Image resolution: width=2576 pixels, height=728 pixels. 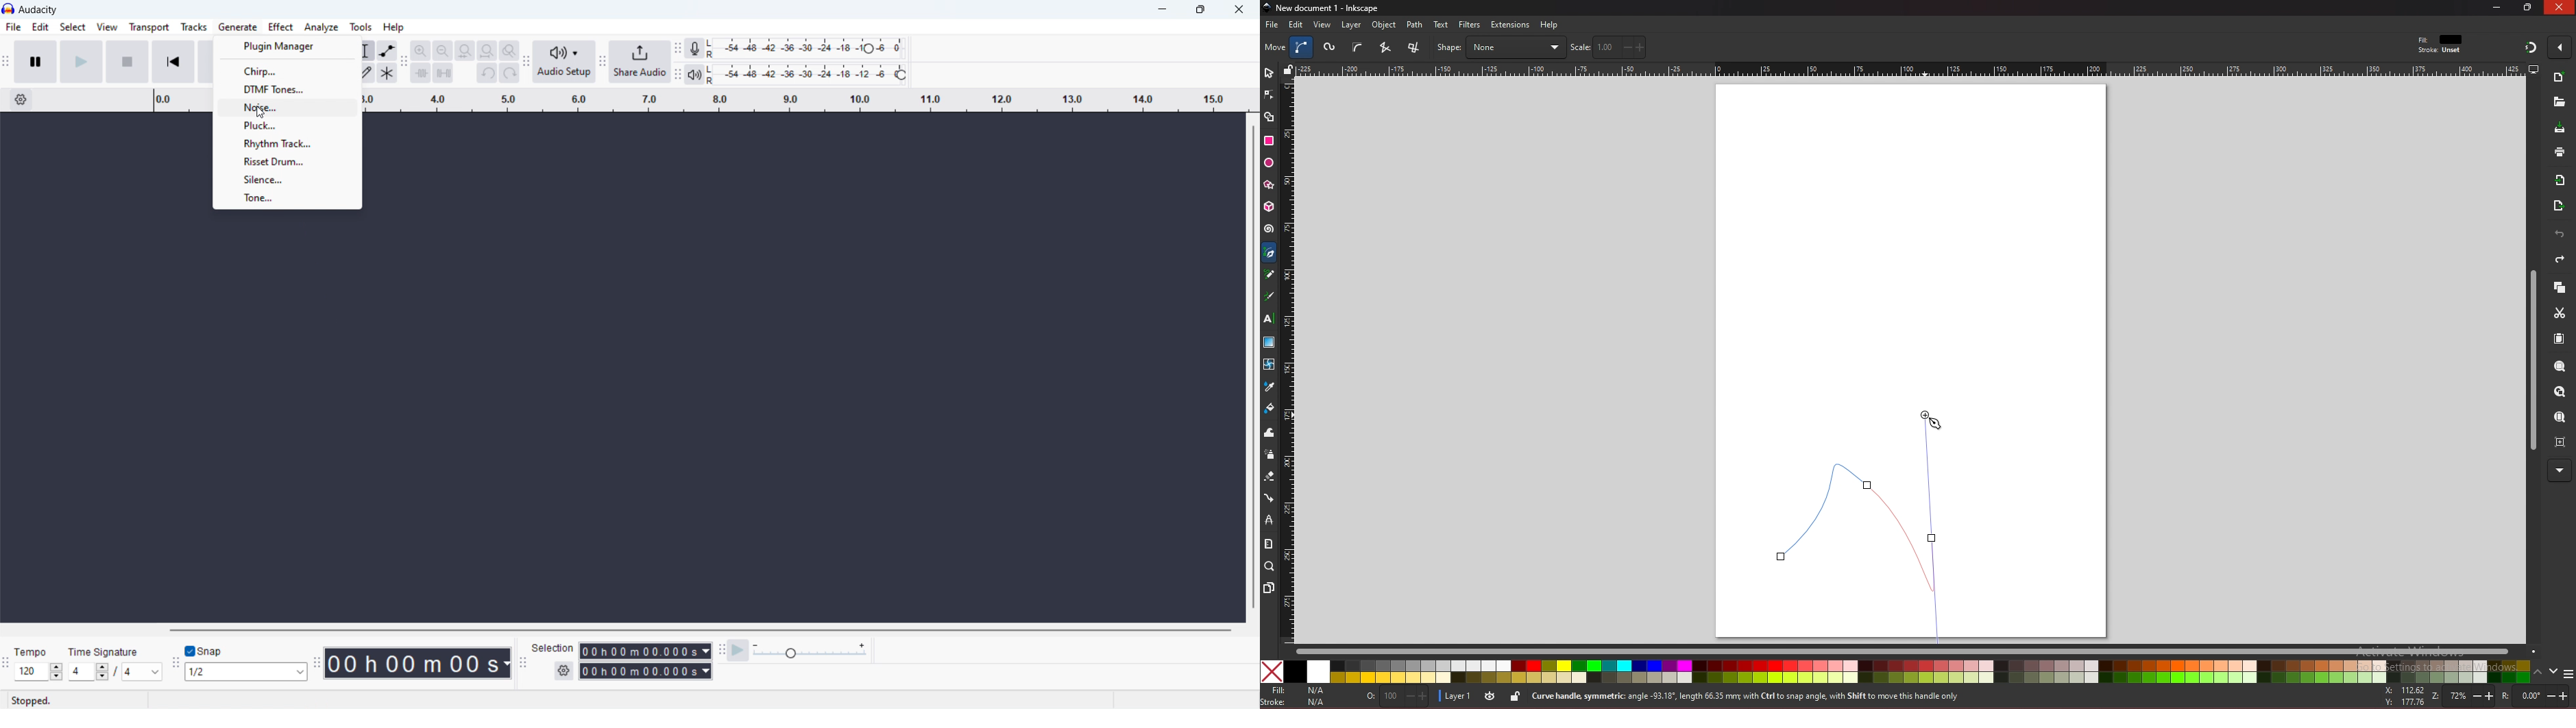 What do you see at coordinates (2440, 51) in the screenshot?
I see `stroke` at bounding box center [2440, 51].